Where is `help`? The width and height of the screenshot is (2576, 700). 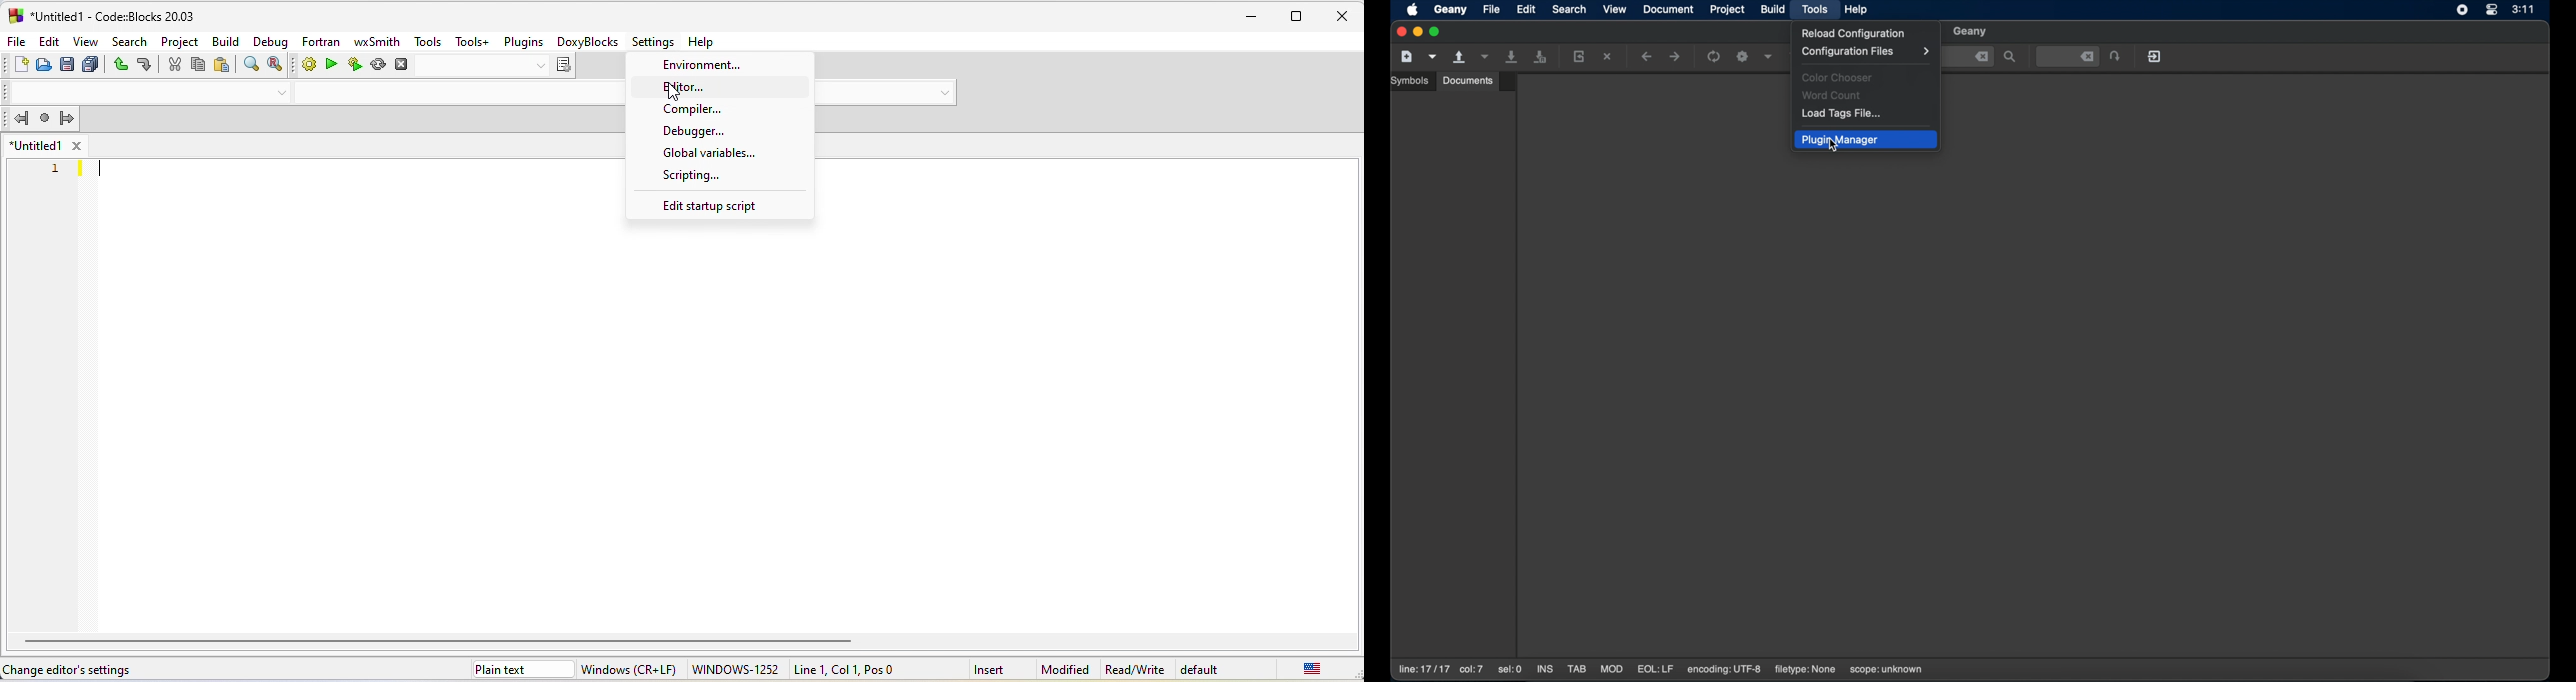
help is located at coordinates (705, 41).